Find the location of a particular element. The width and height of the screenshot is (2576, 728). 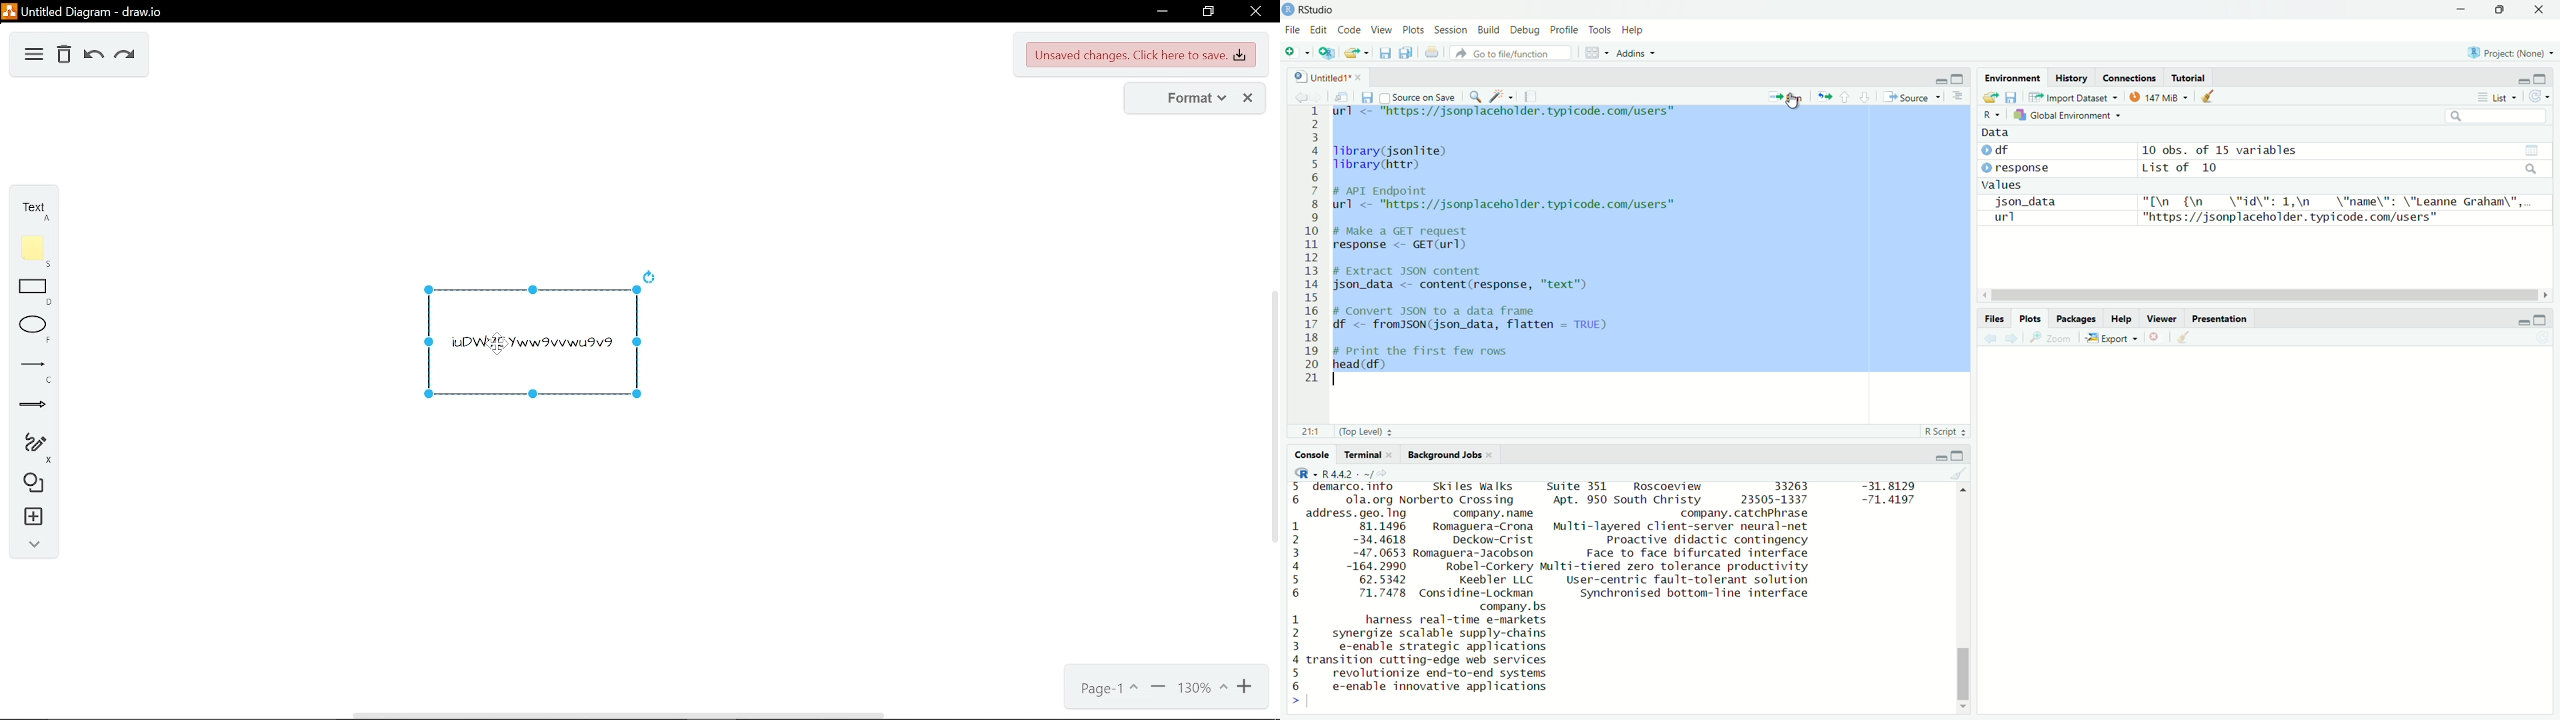

"https://jsonplaceholder. typicode.com/users" is located at coordinates (2289, 217).